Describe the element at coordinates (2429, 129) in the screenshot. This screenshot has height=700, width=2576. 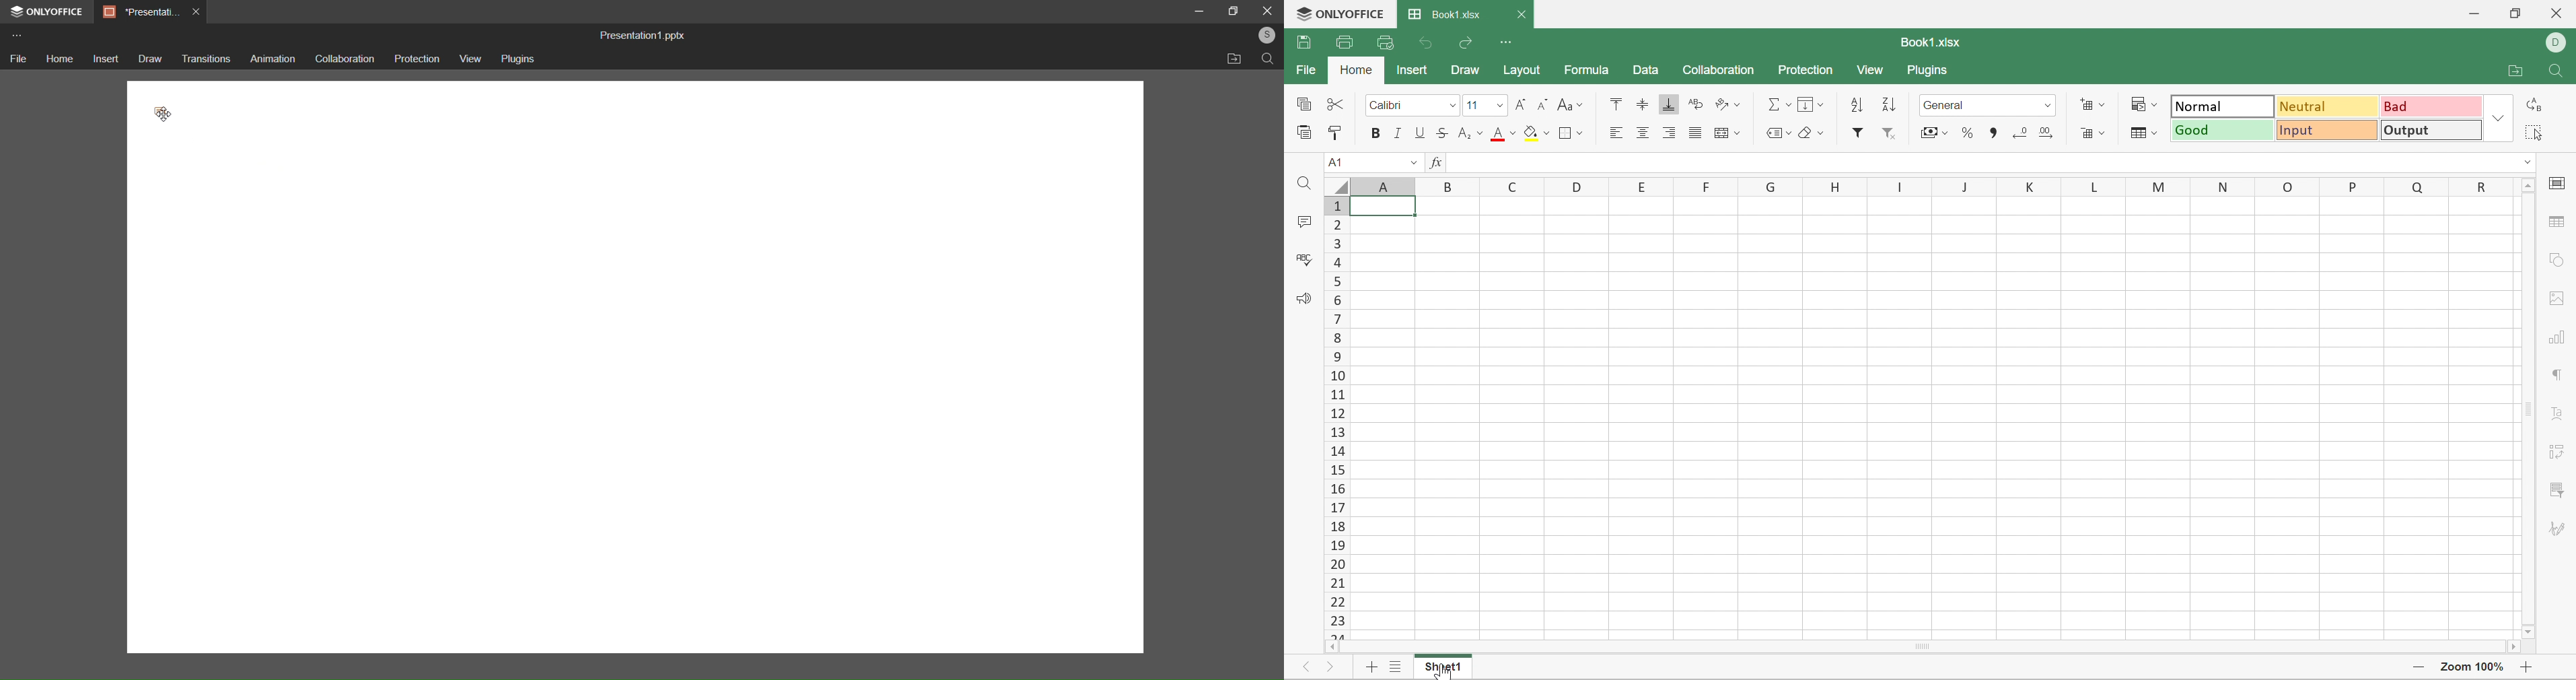
I see `Output` at that location.